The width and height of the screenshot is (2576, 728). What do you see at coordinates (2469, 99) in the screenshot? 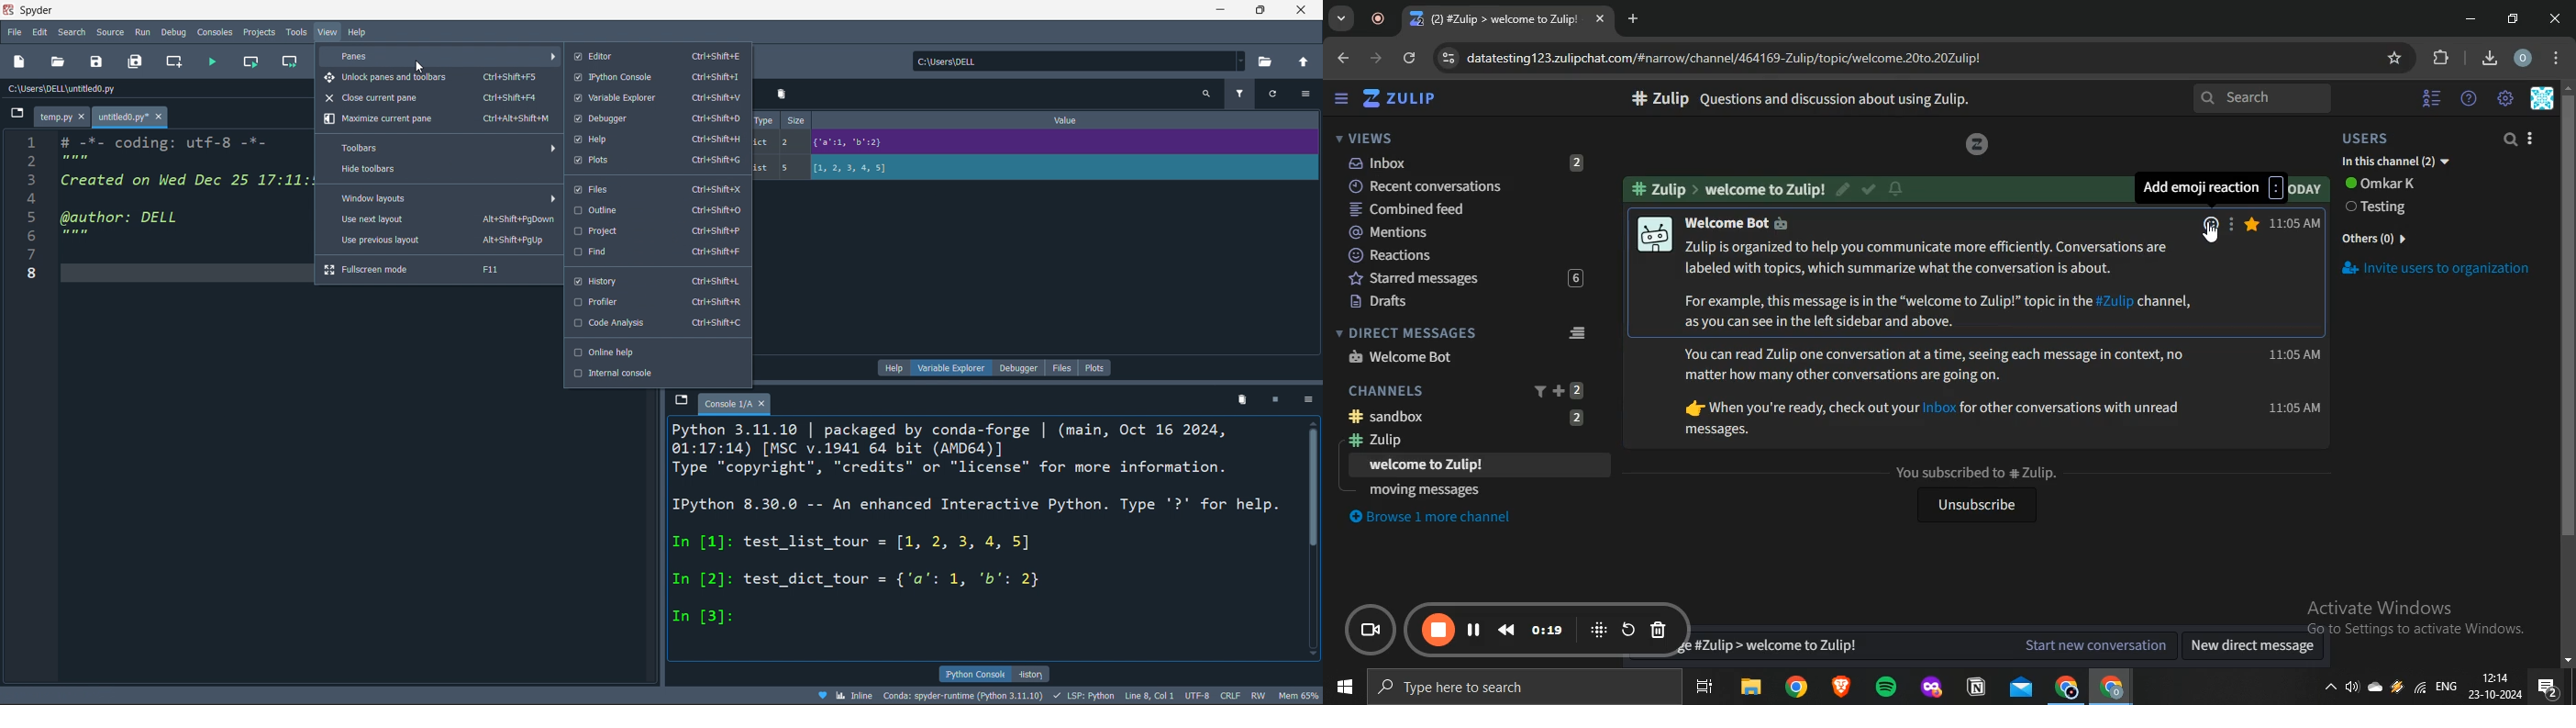
I see `help menu` at bounding box center [2469, 99].